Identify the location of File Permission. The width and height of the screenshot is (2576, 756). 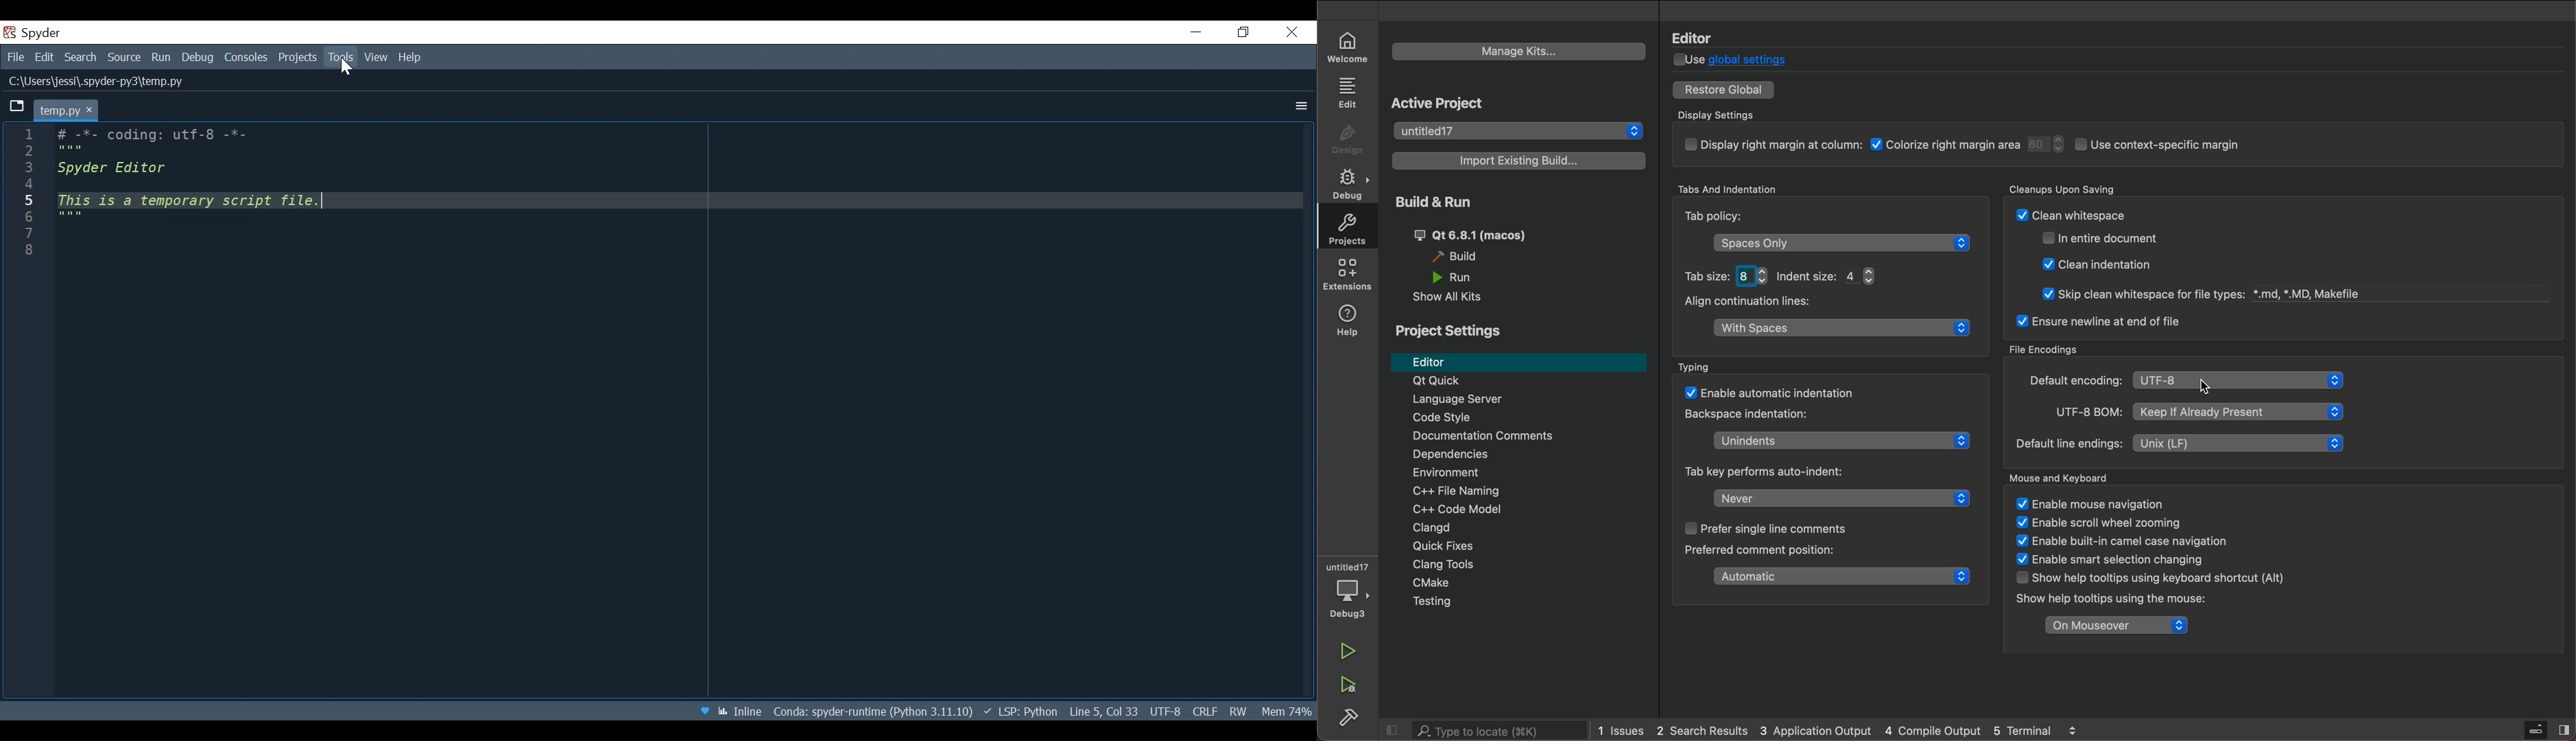
(1241, 711).